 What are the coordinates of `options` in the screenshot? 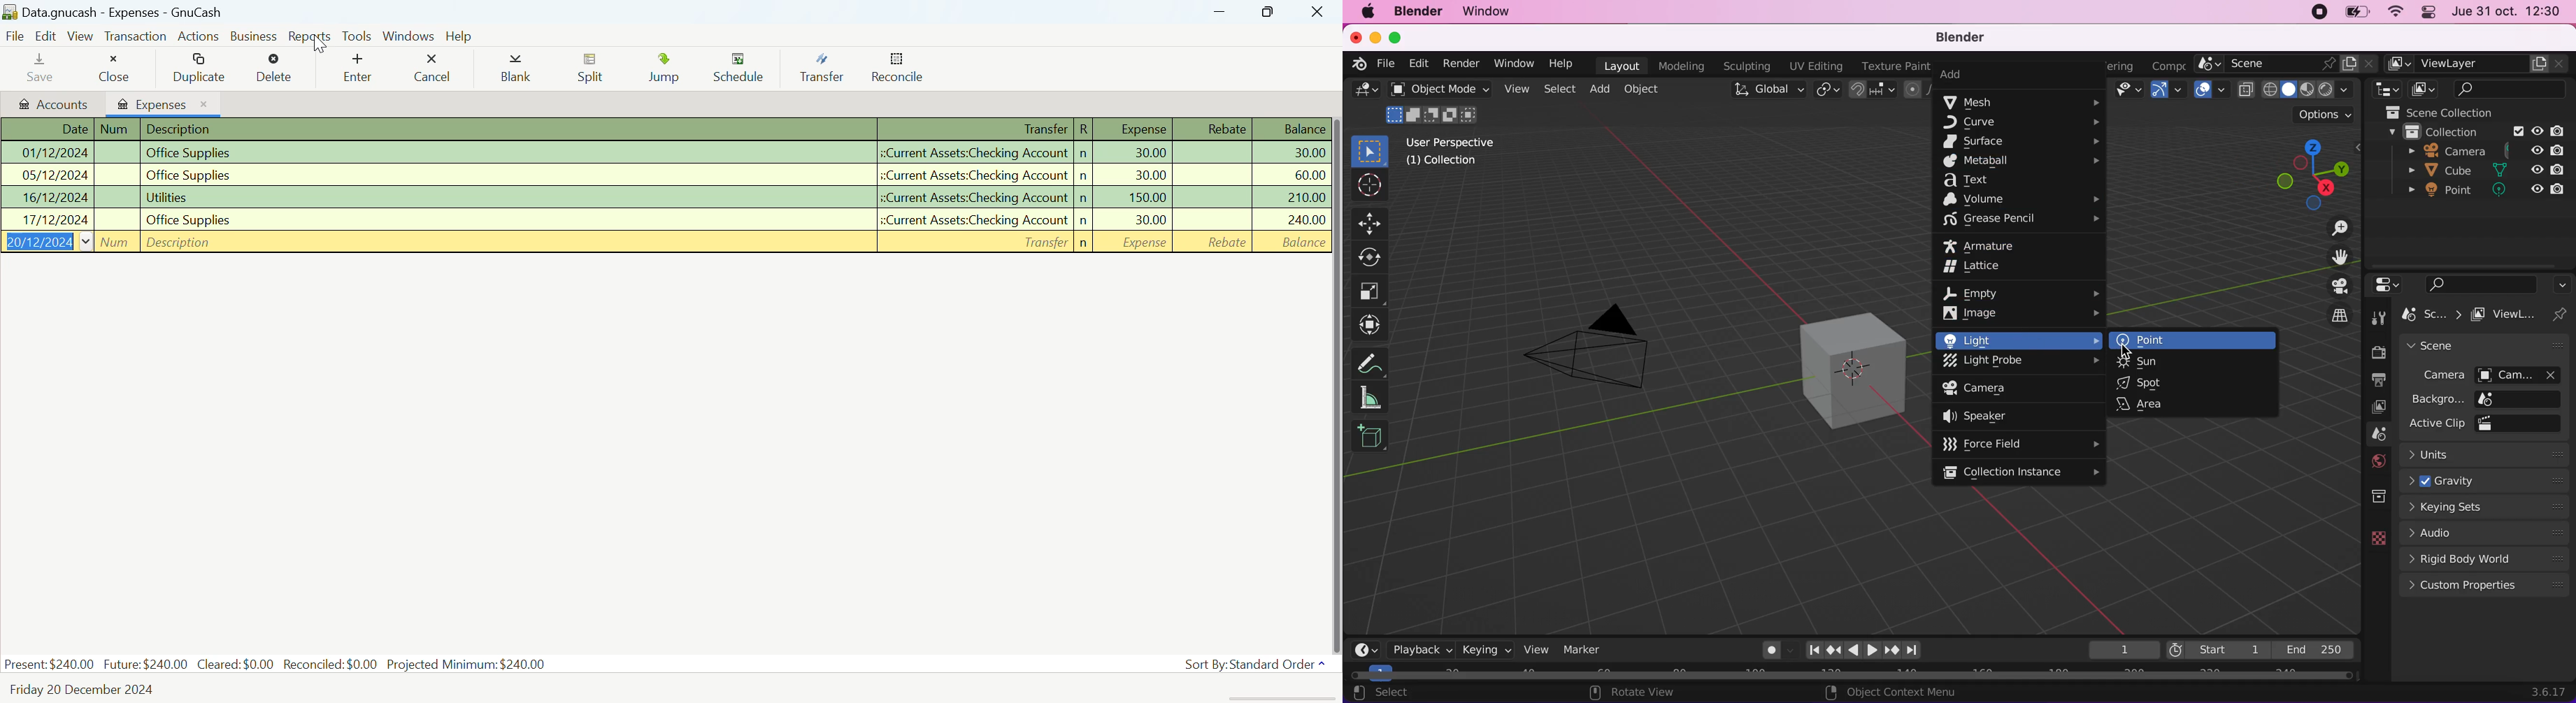 It's located at (2561, 284).